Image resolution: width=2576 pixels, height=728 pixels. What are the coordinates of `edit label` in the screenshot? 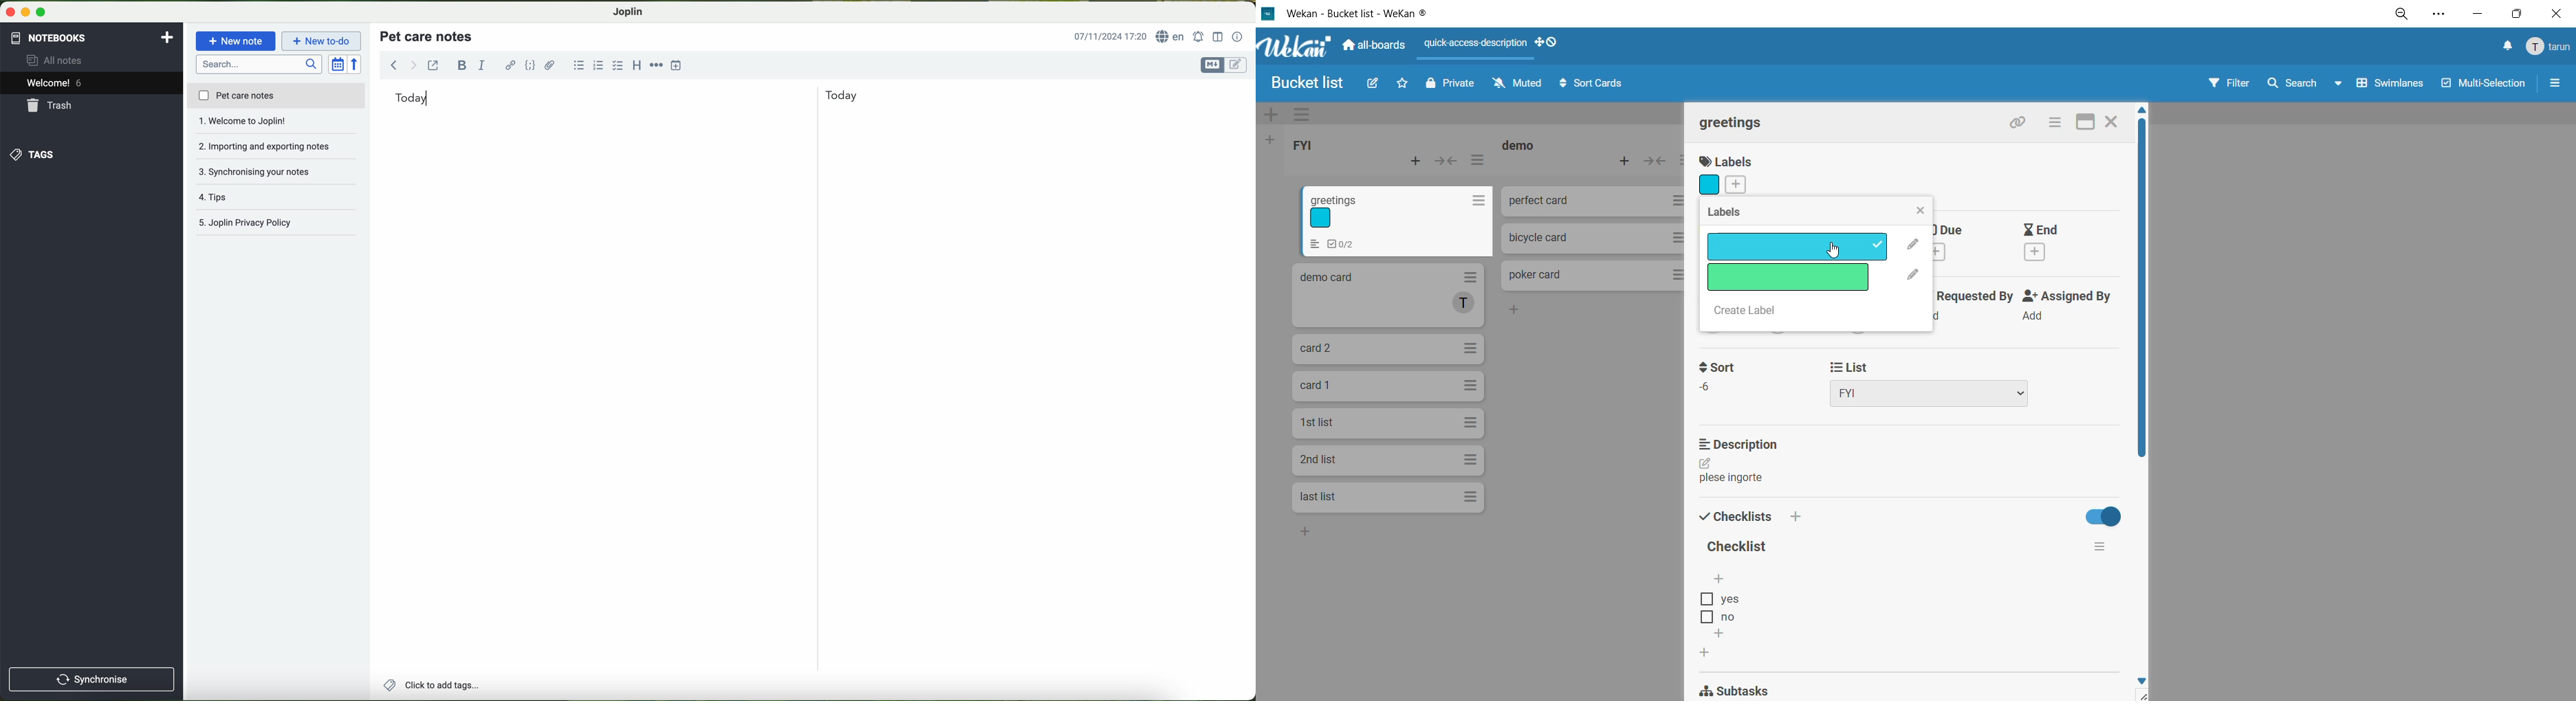 It's located at (1912, 259).